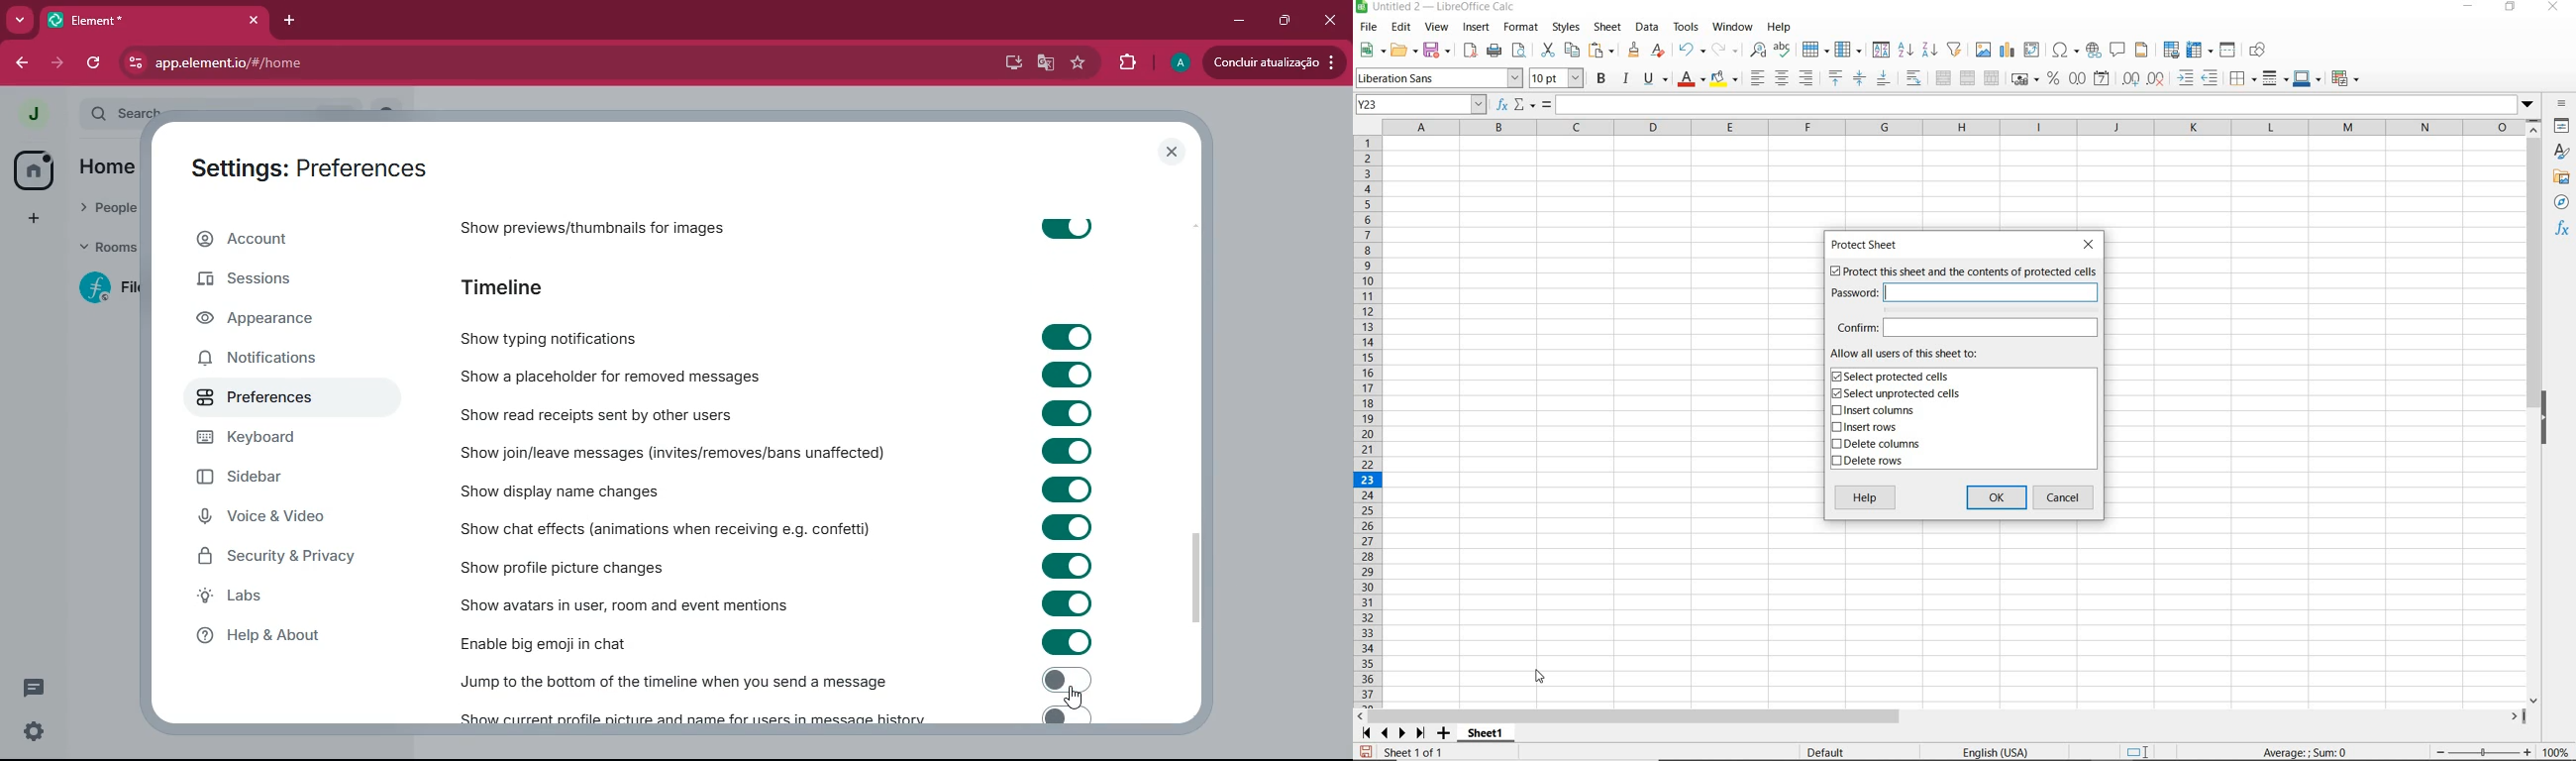 This screenshot has height=784, width=2576. Describe the element at coordinates (1369, 419) in the screenshot. I see `ROWS` at that location.